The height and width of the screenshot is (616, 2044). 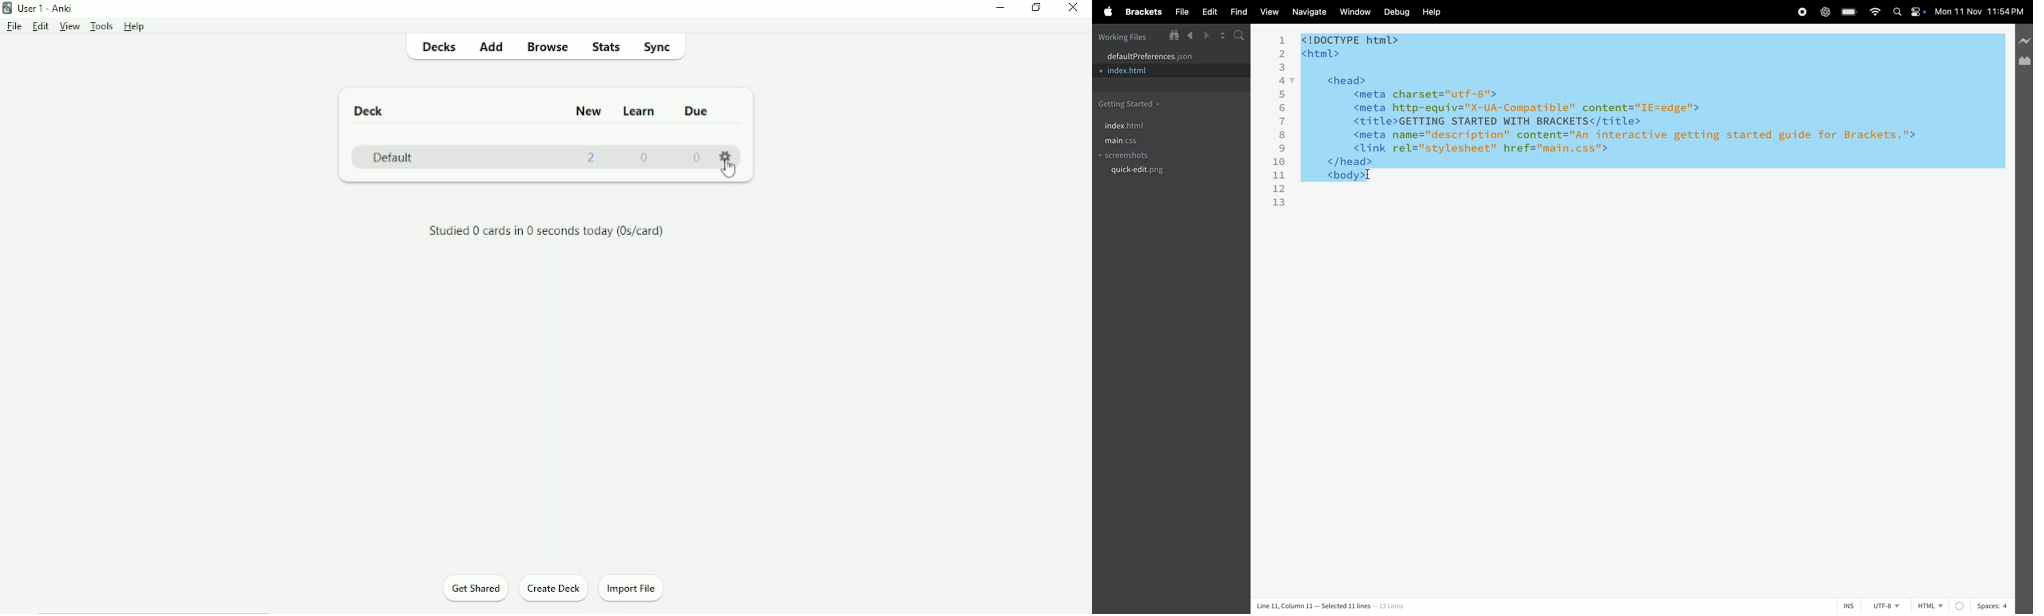 I want to click on Close, so click(x=1075, y=8).